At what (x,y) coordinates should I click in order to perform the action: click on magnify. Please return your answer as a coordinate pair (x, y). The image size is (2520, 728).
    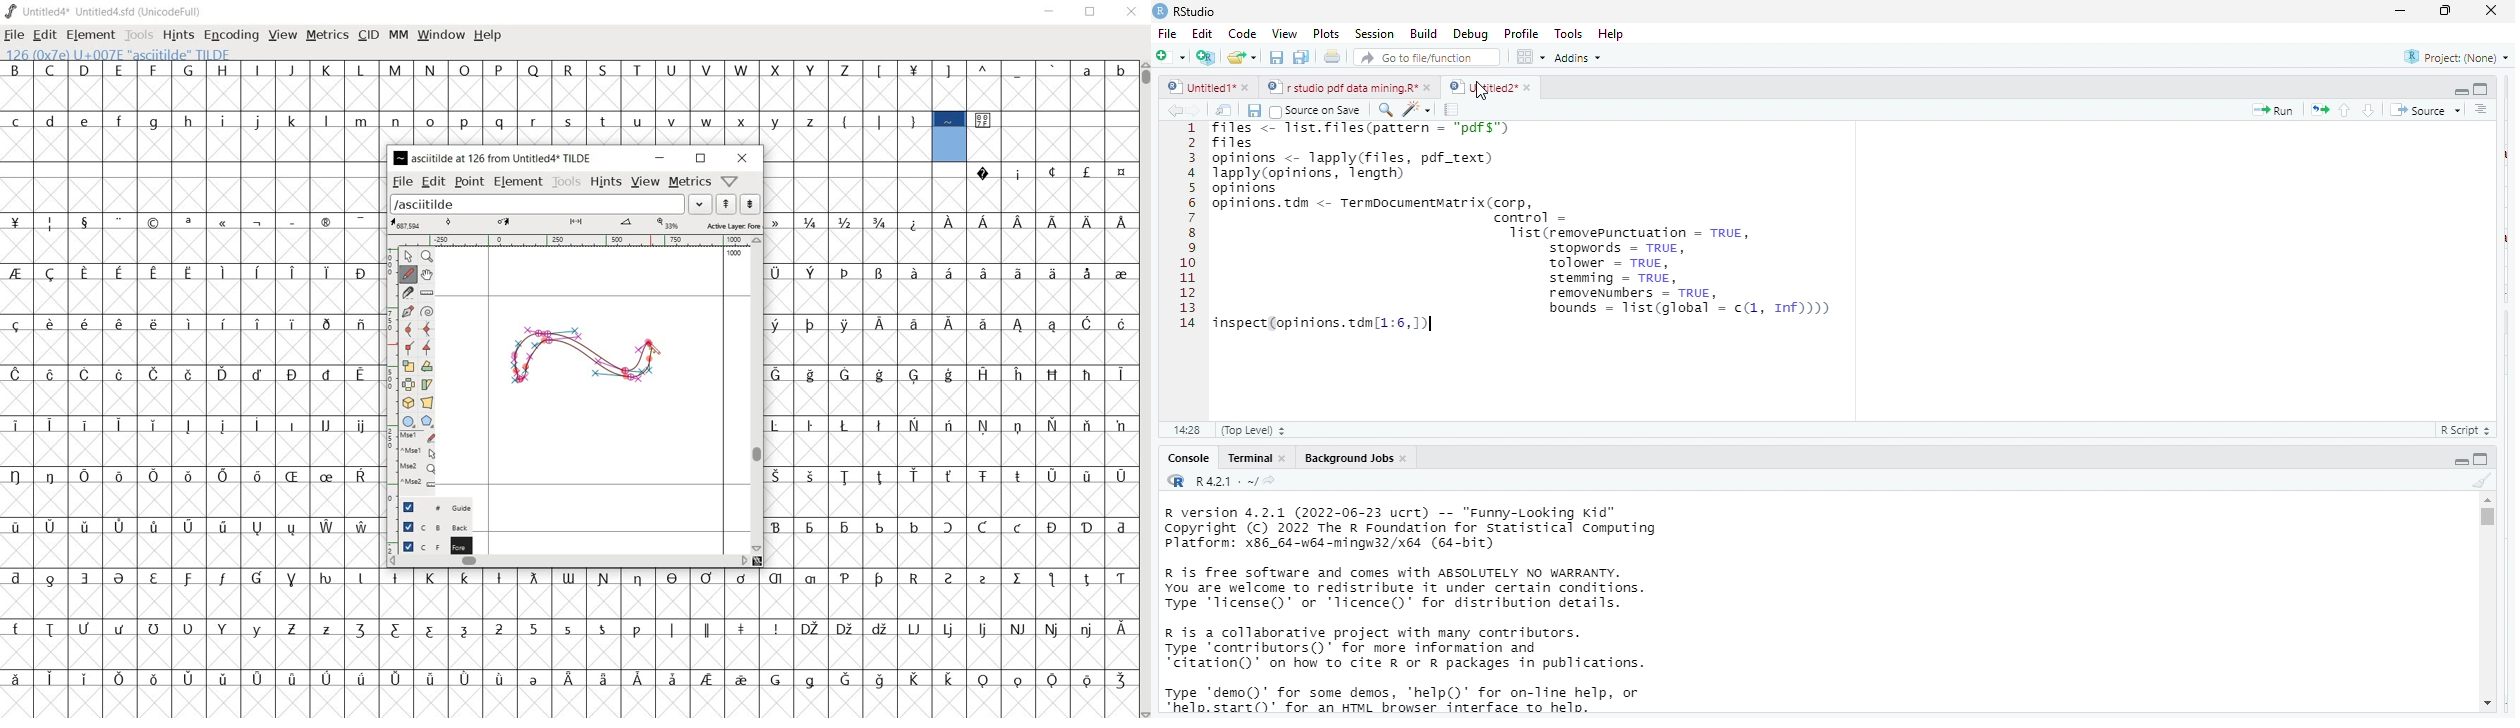
    Looking at the image, I should click on (429, 257).